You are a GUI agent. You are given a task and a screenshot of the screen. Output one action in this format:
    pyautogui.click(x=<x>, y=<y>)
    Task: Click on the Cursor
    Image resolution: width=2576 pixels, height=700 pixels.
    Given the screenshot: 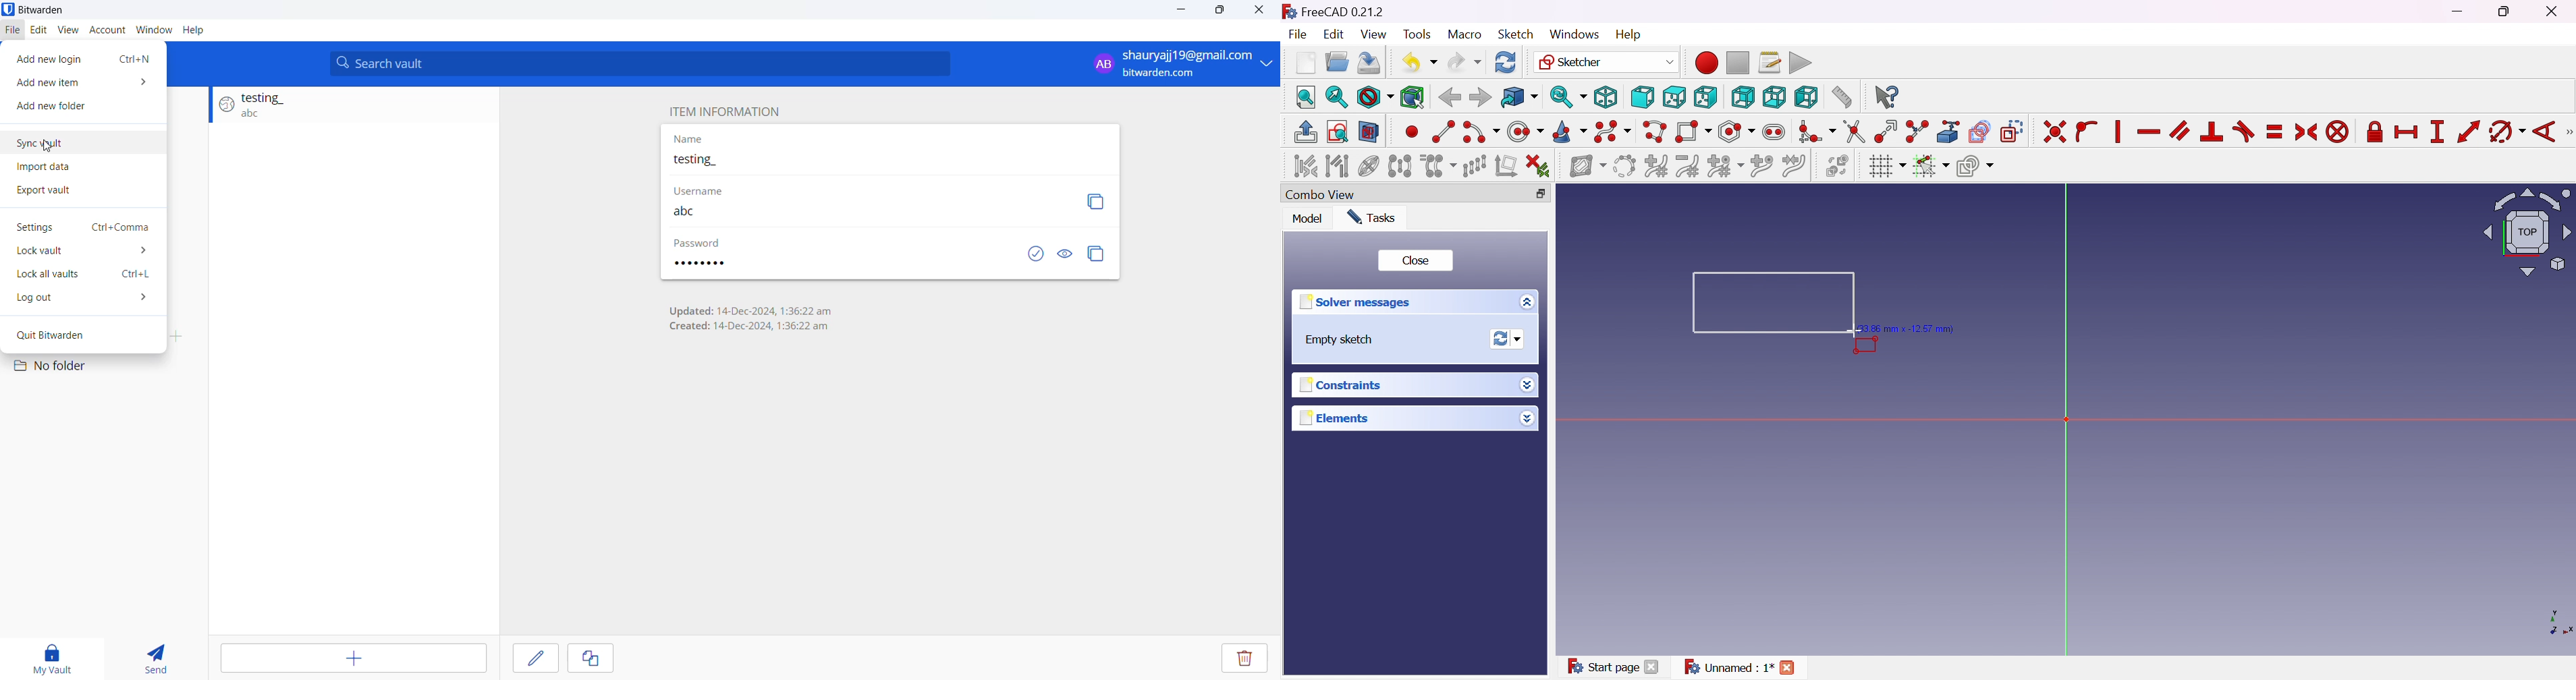 What is the action you would take?
    pyautogui.click(x=1854, y=330)
    